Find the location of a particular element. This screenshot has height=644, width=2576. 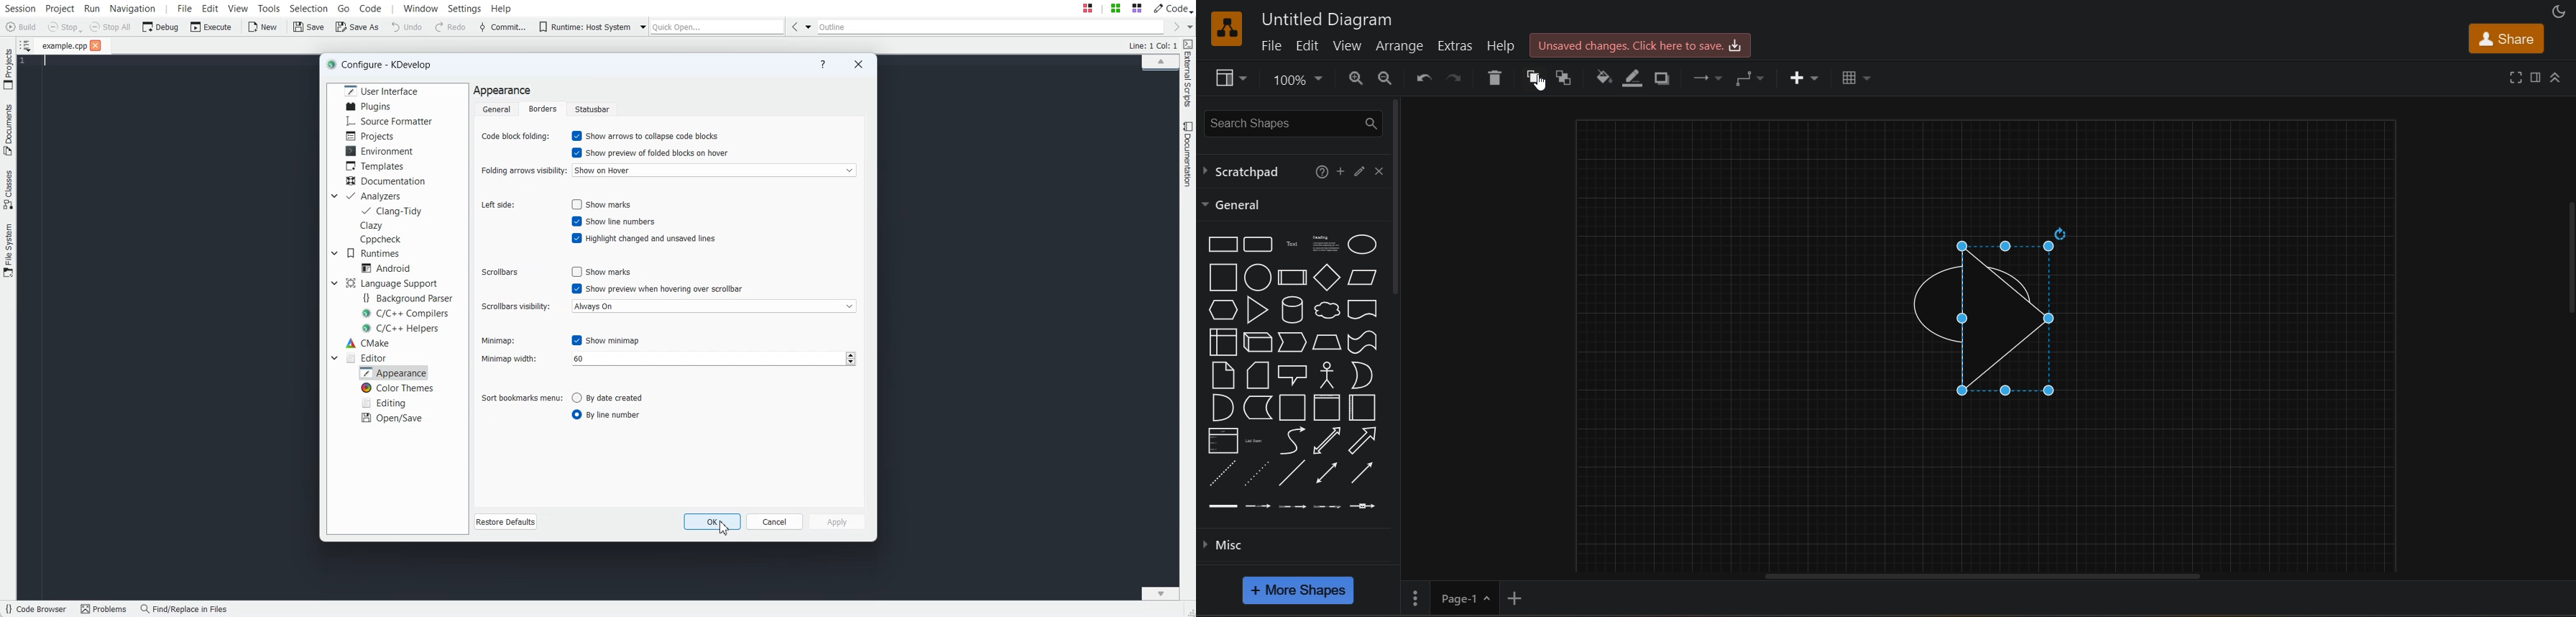

container is located at coordinates (1292, 408).